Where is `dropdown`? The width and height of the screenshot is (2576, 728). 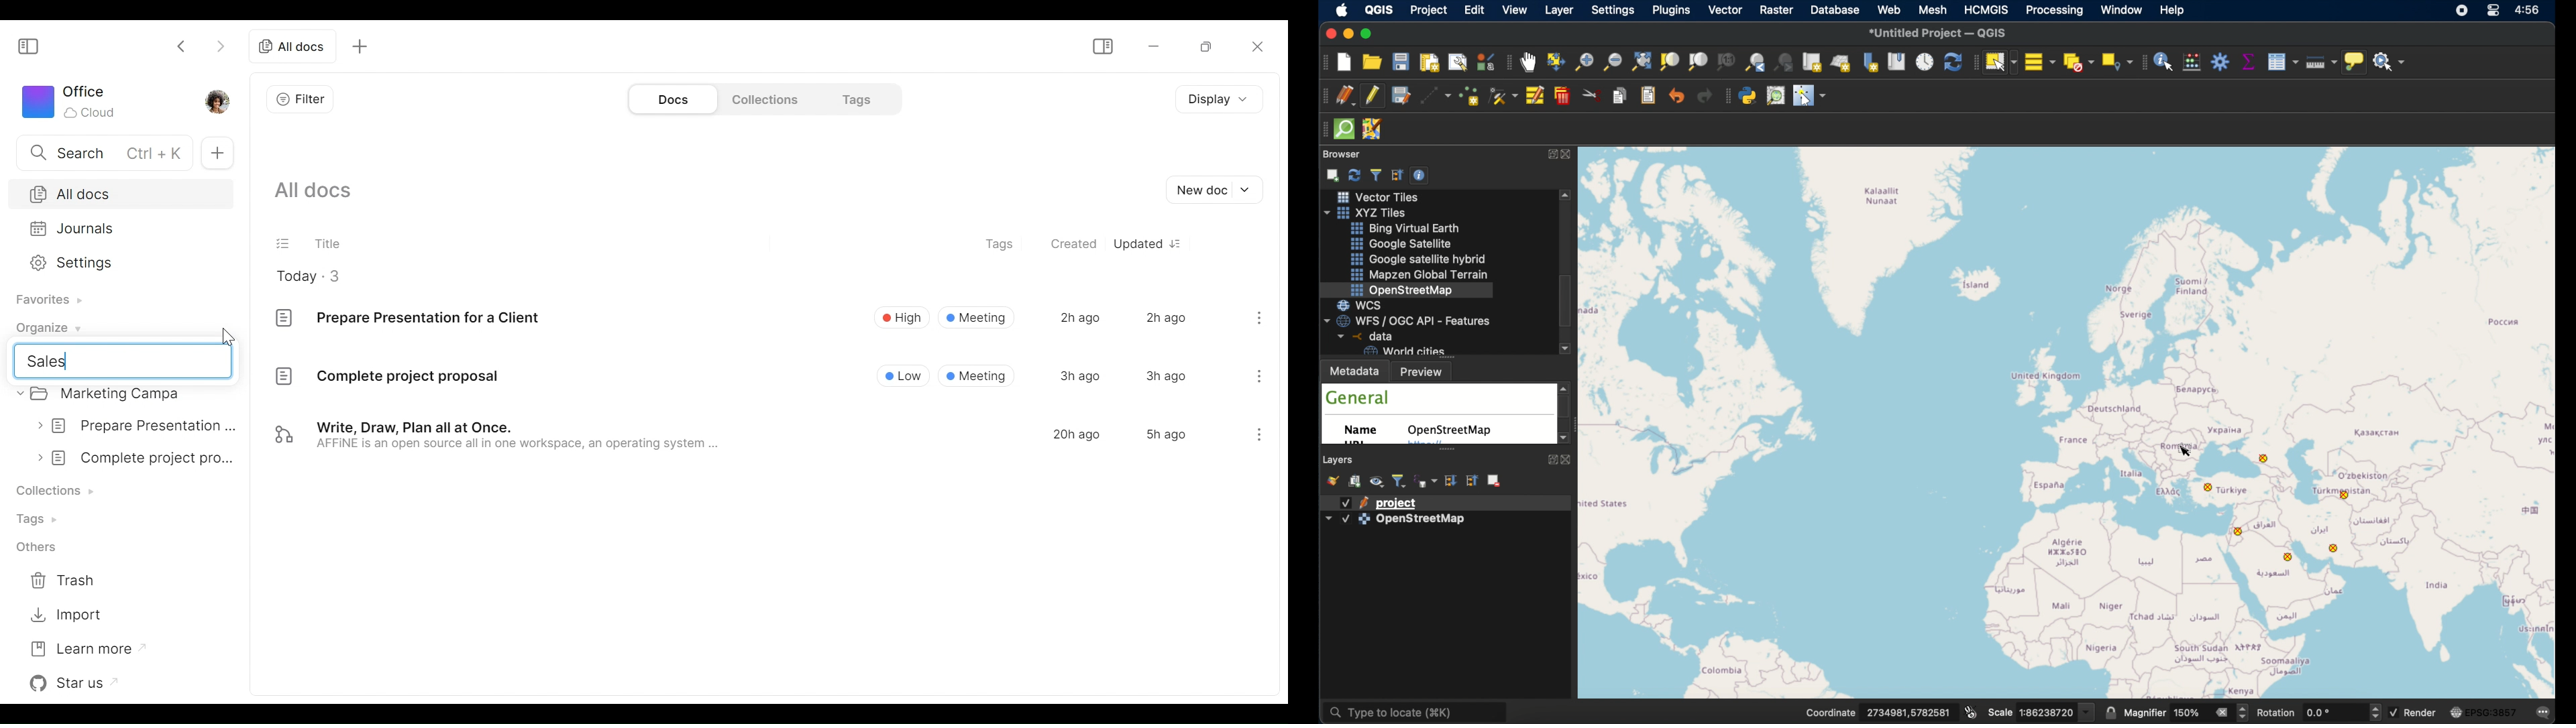
dropdown is located at coordinates (2087, 712).